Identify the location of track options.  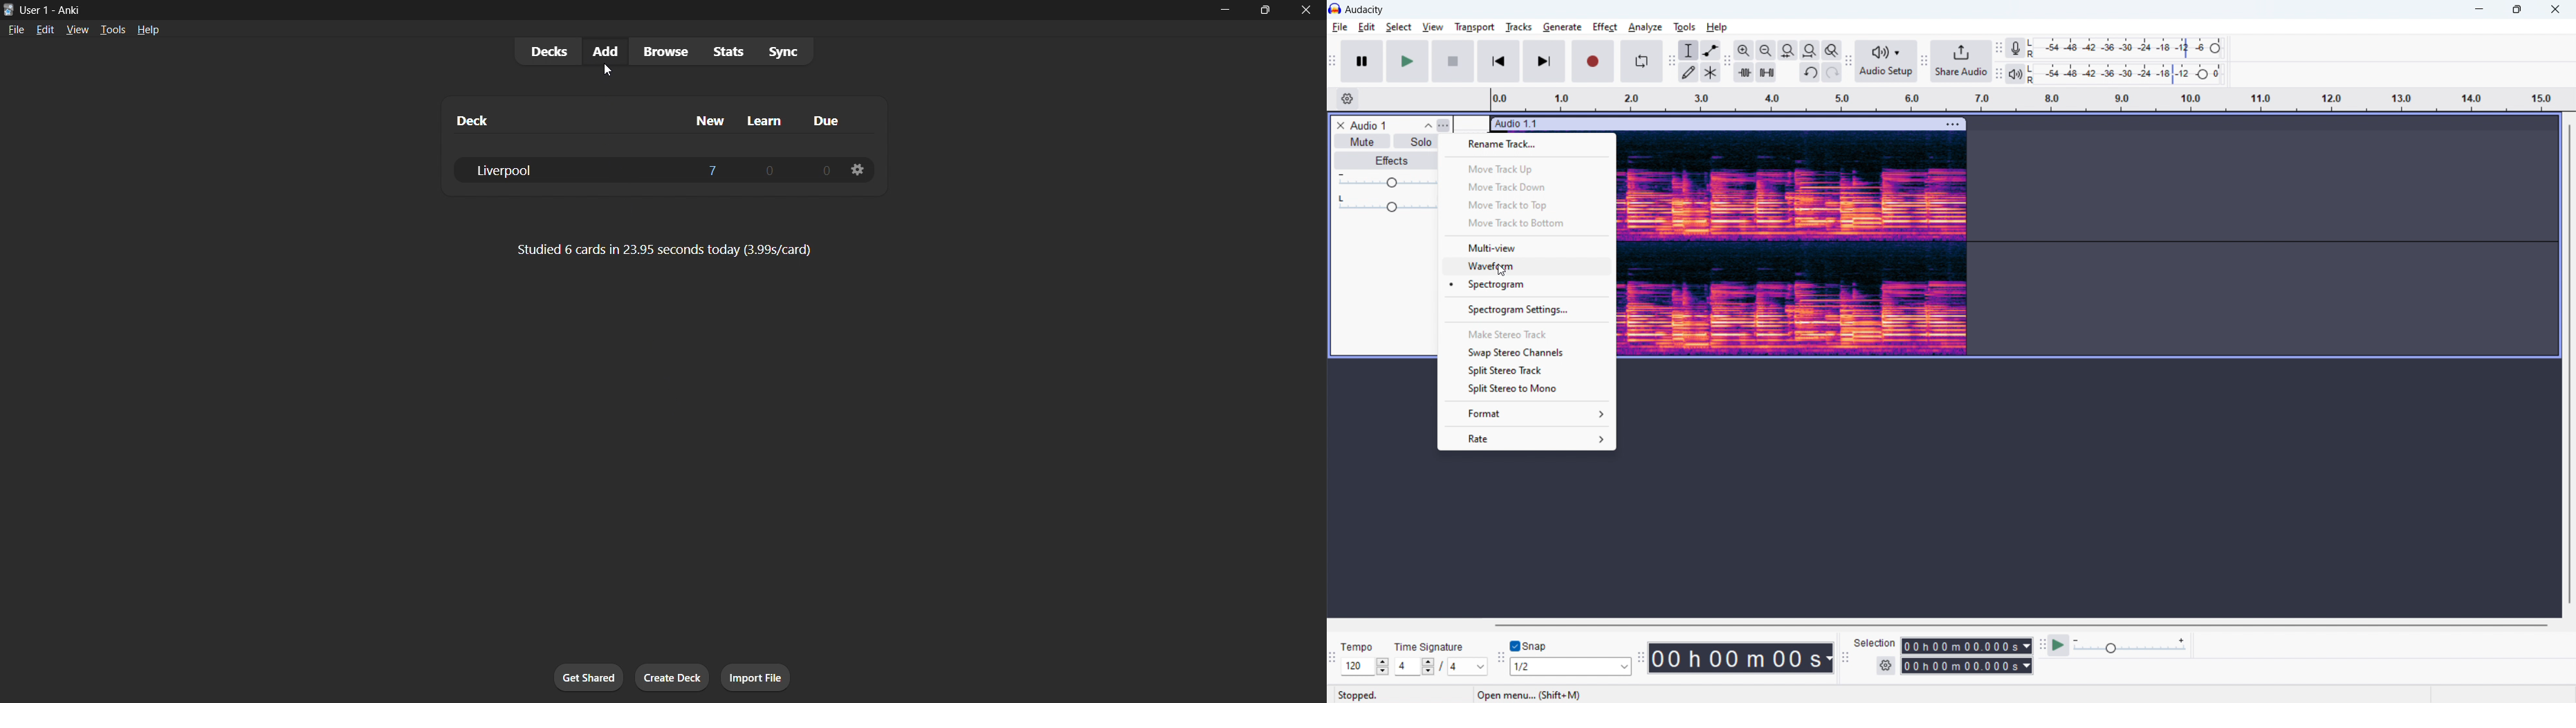
(1951, 124).